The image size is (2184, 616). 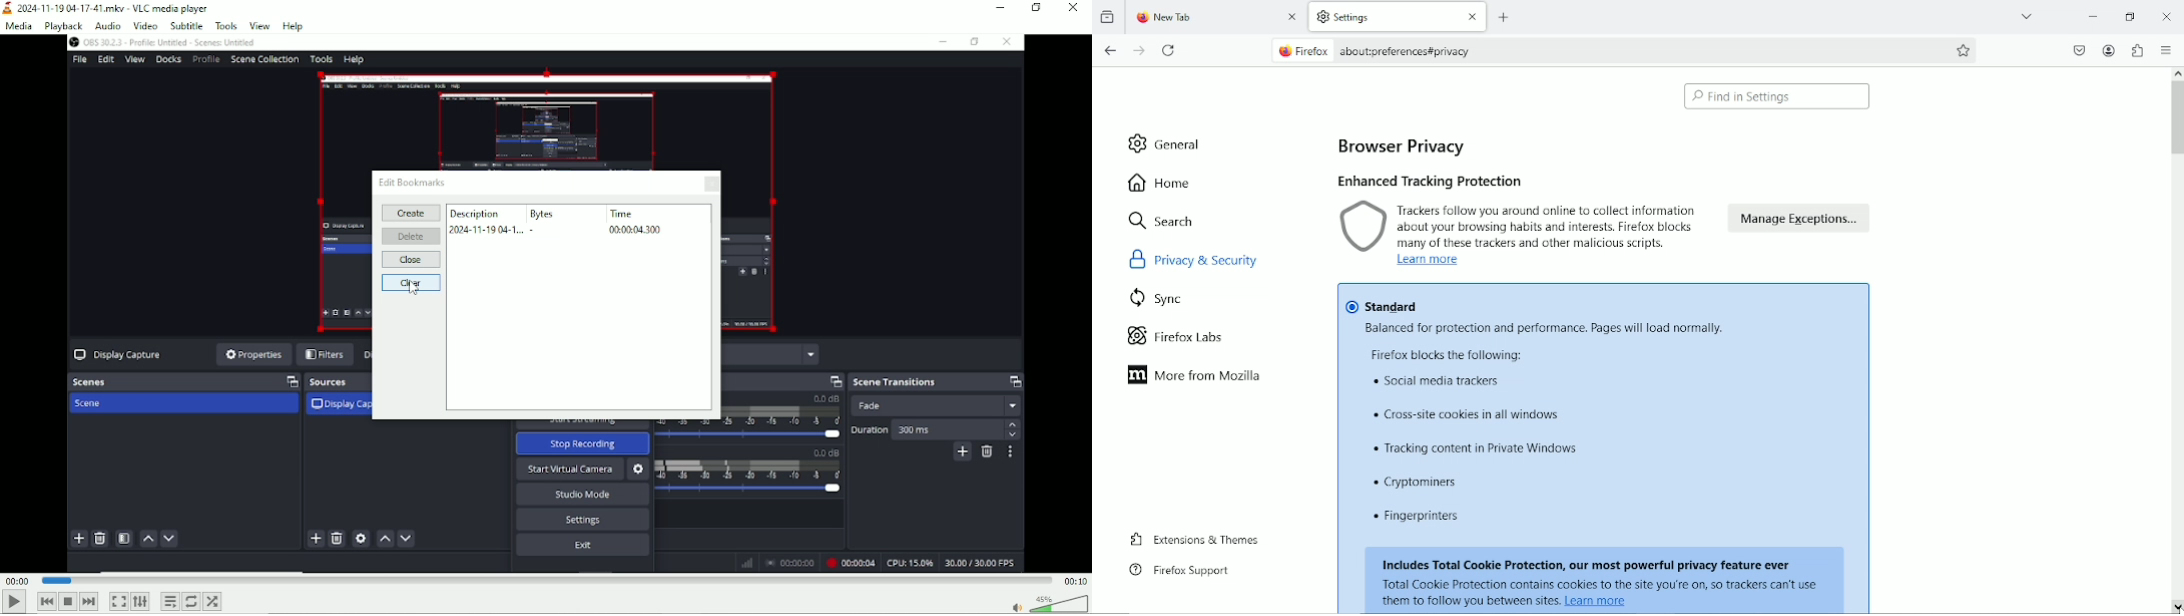 I want to click on Time, so click(x=635, y=221).